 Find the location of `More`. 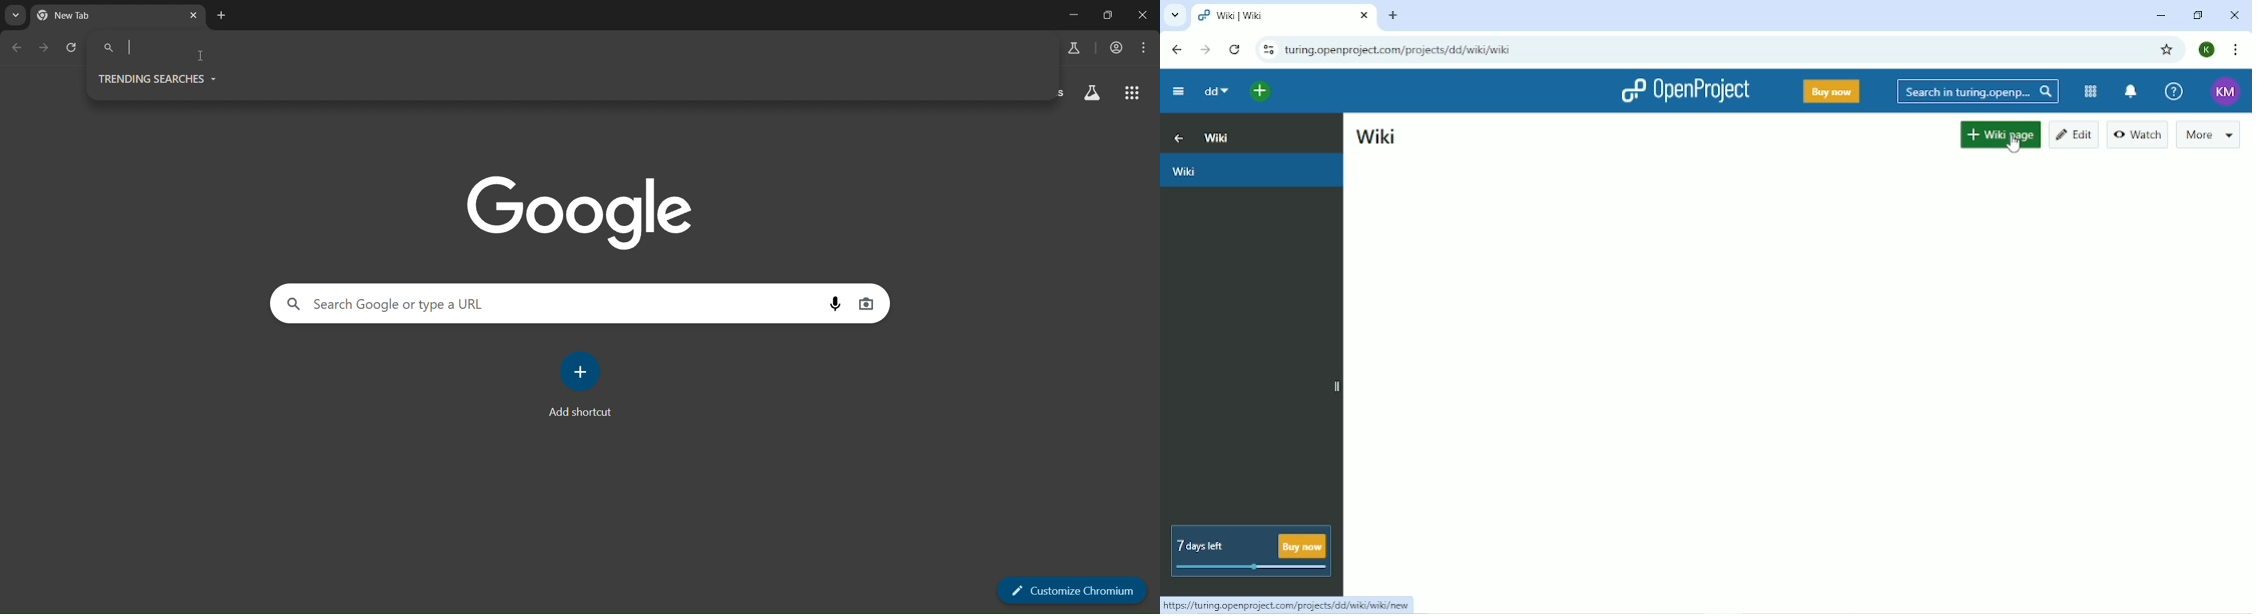

More is located at coordinates (2210, 135).